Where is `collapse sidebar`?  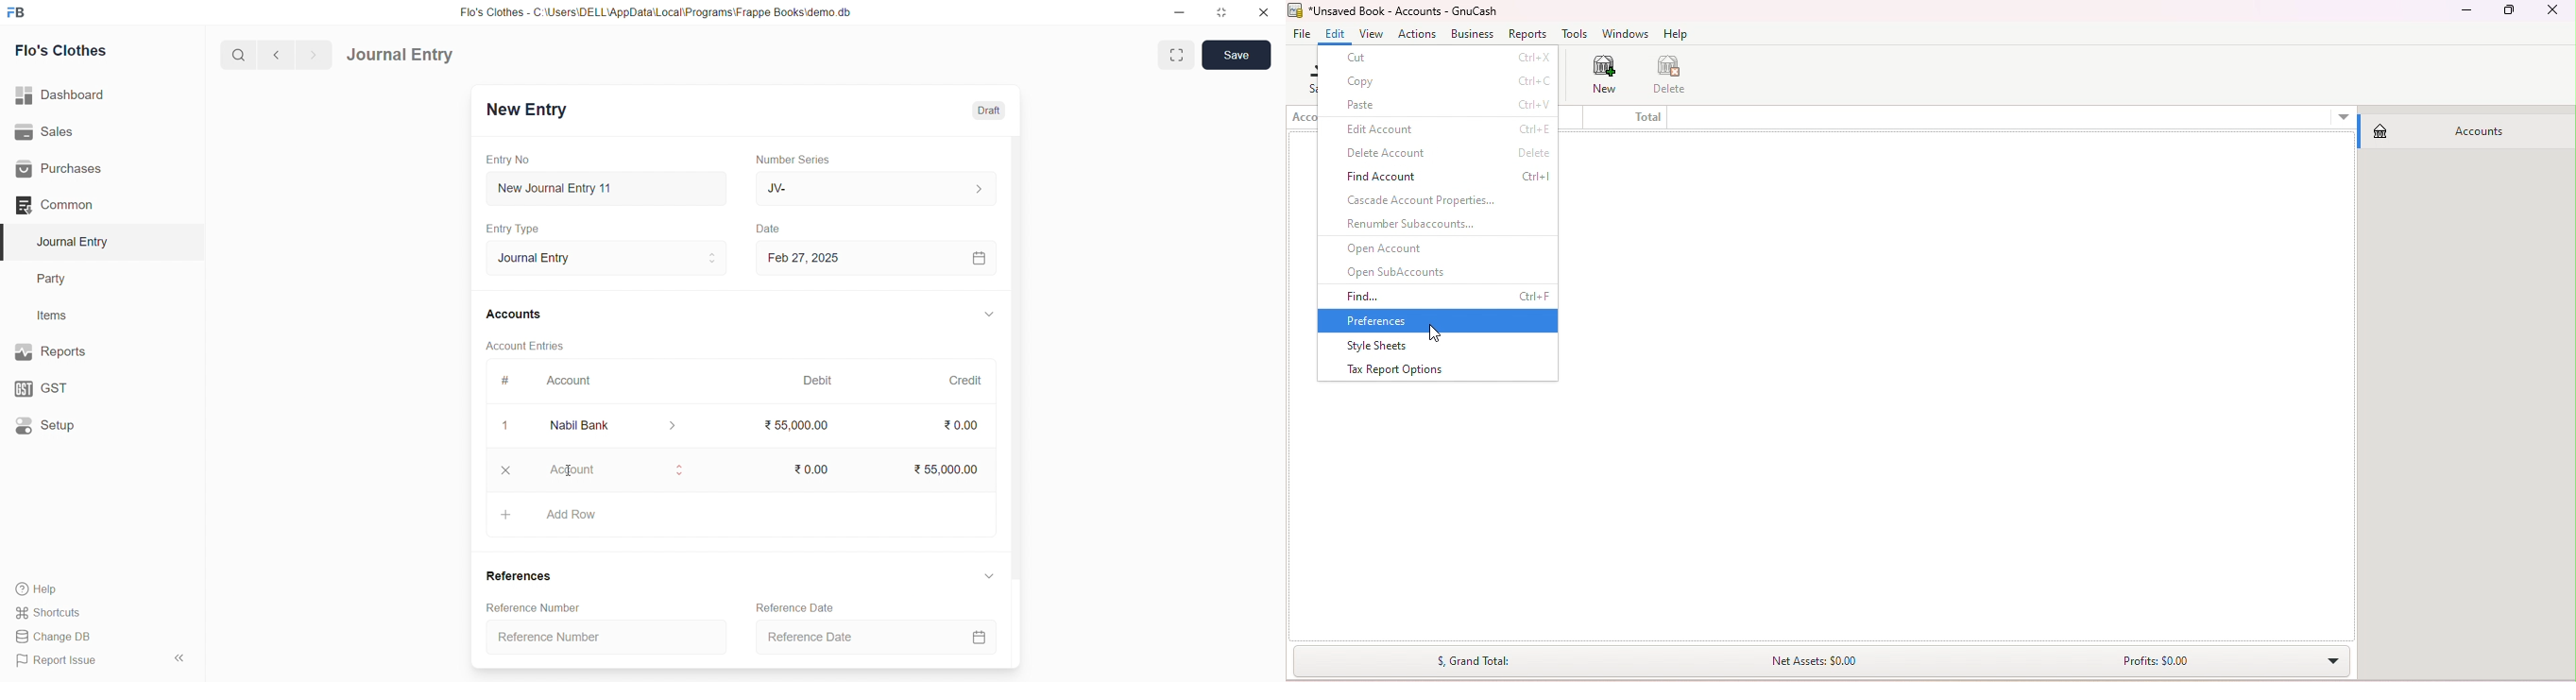 collapse sidebar is located at coordinates (182, 658).